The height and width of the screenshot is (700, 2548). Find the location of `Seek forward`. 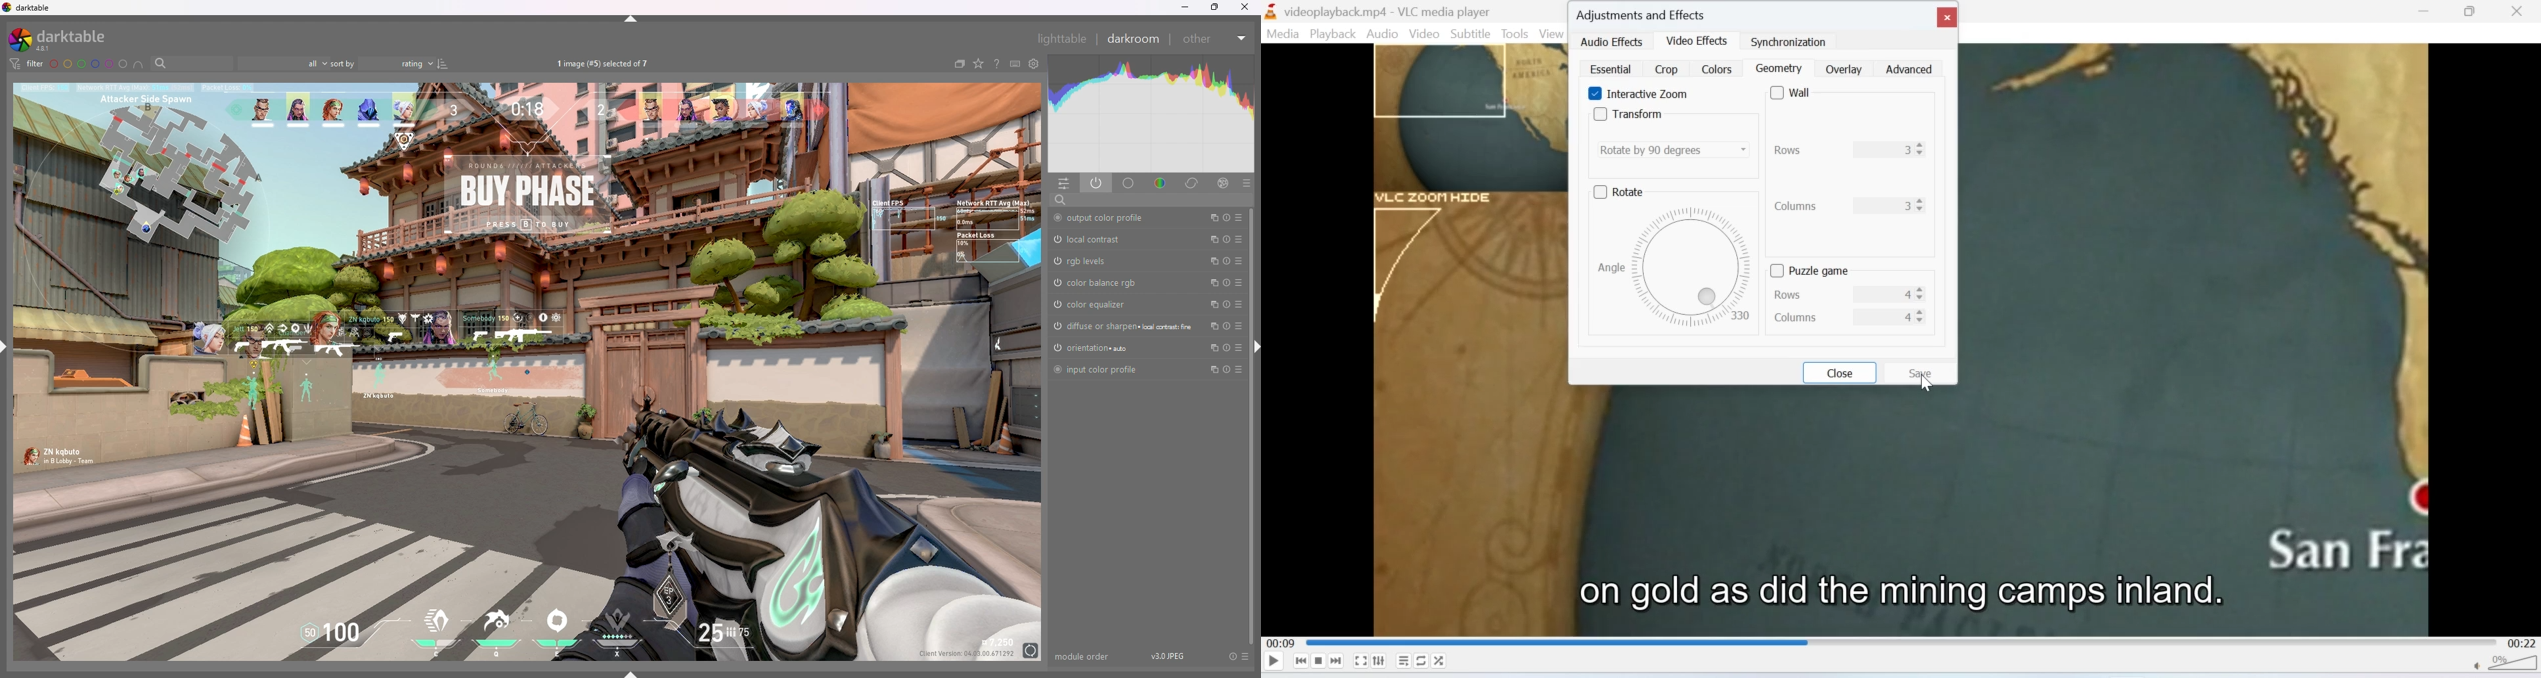

Seek forward is located at coordinates (1337, 661).